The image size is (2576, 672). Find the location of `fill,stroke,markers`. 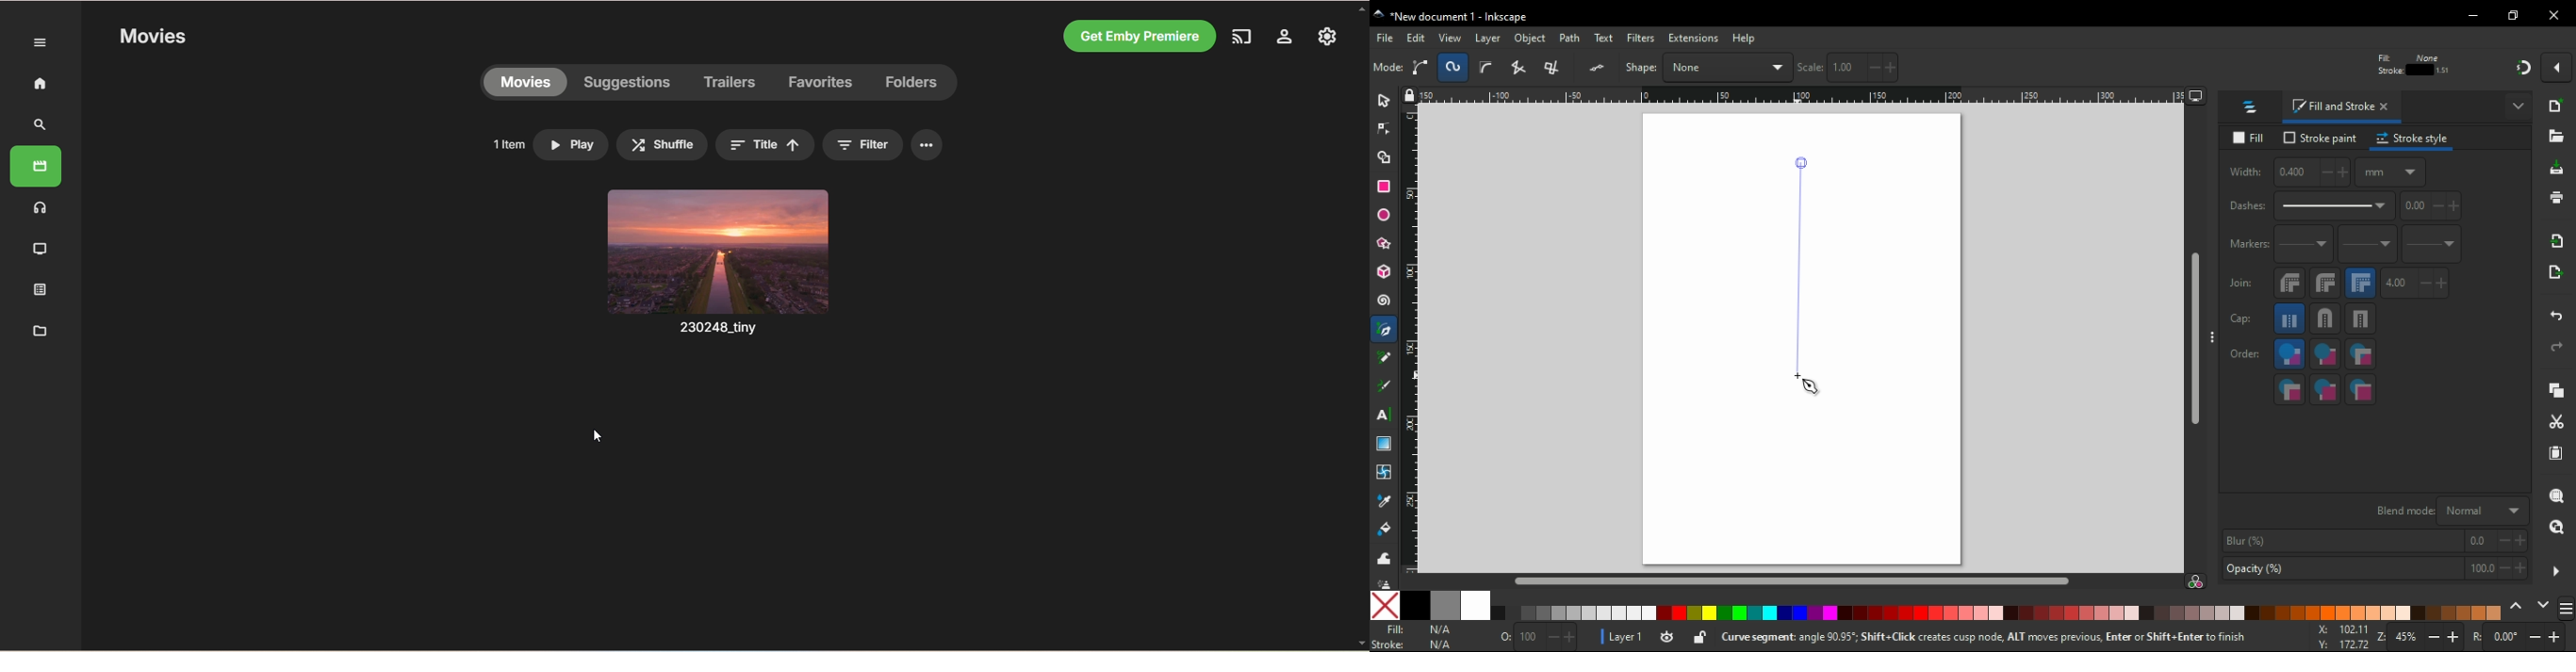

fill,stroke,markers is located at coordinates (2289, 355).